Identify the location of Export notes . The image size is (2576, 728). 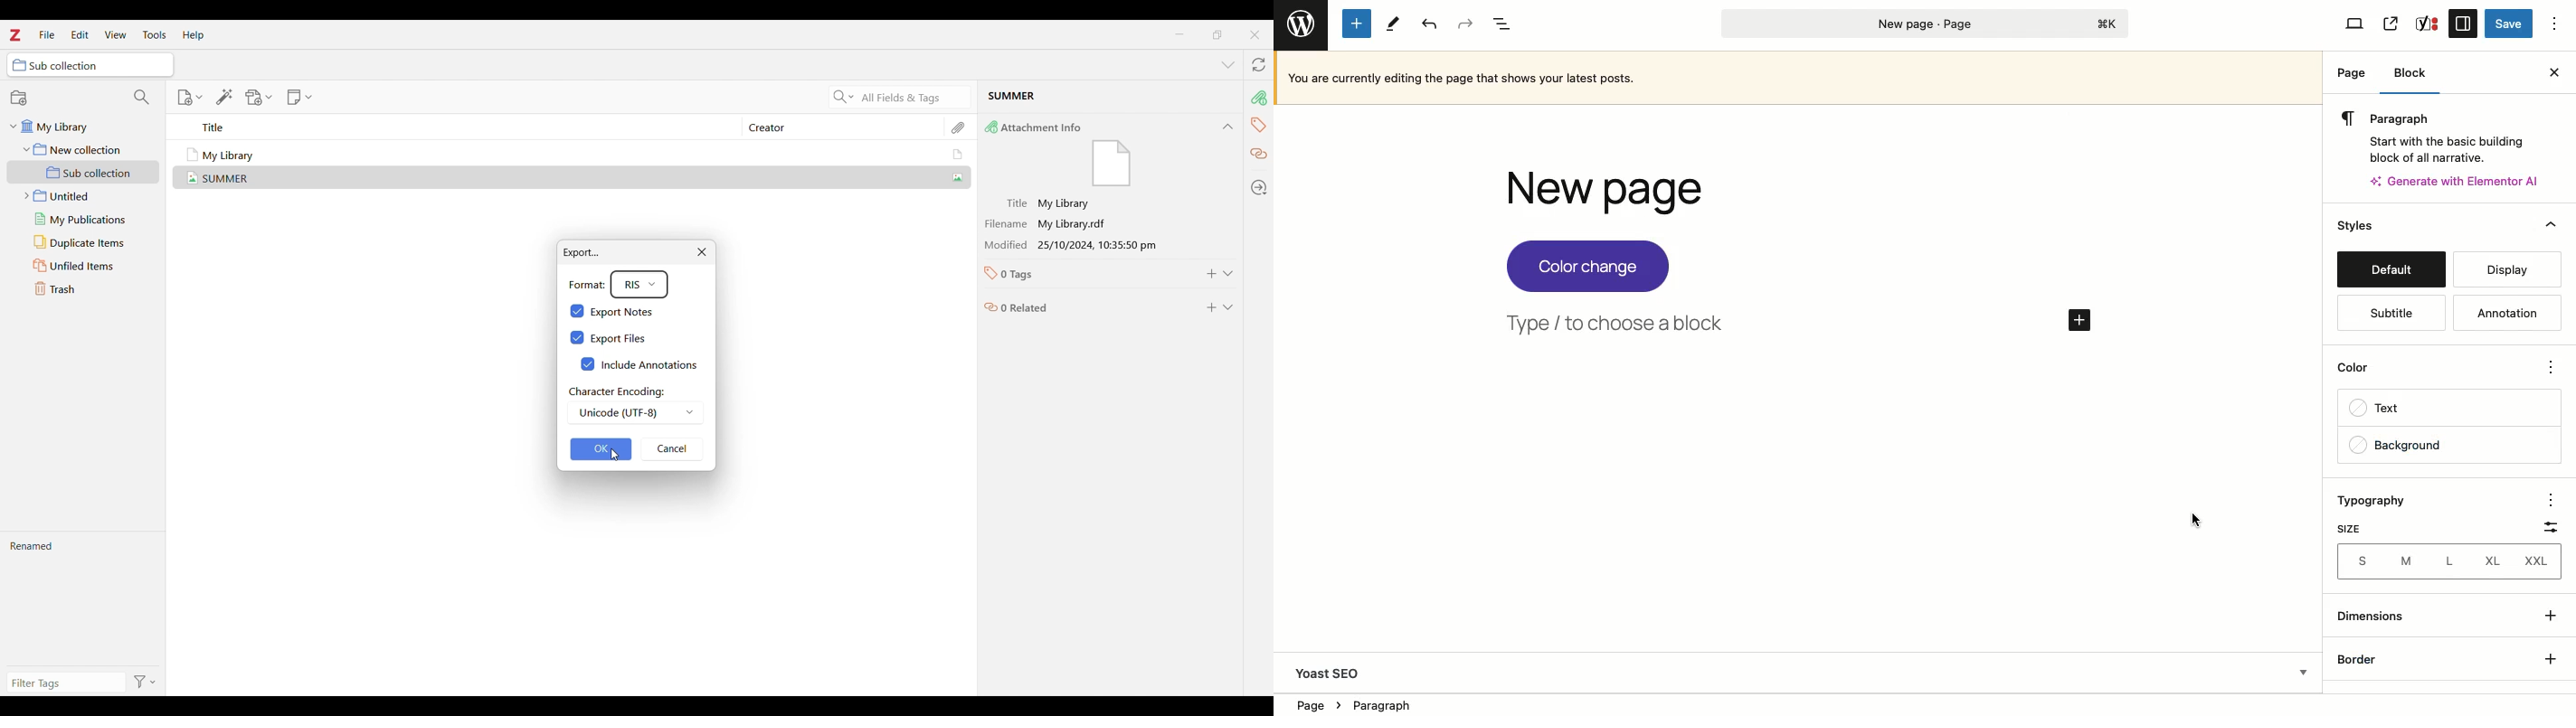
(647, 312).